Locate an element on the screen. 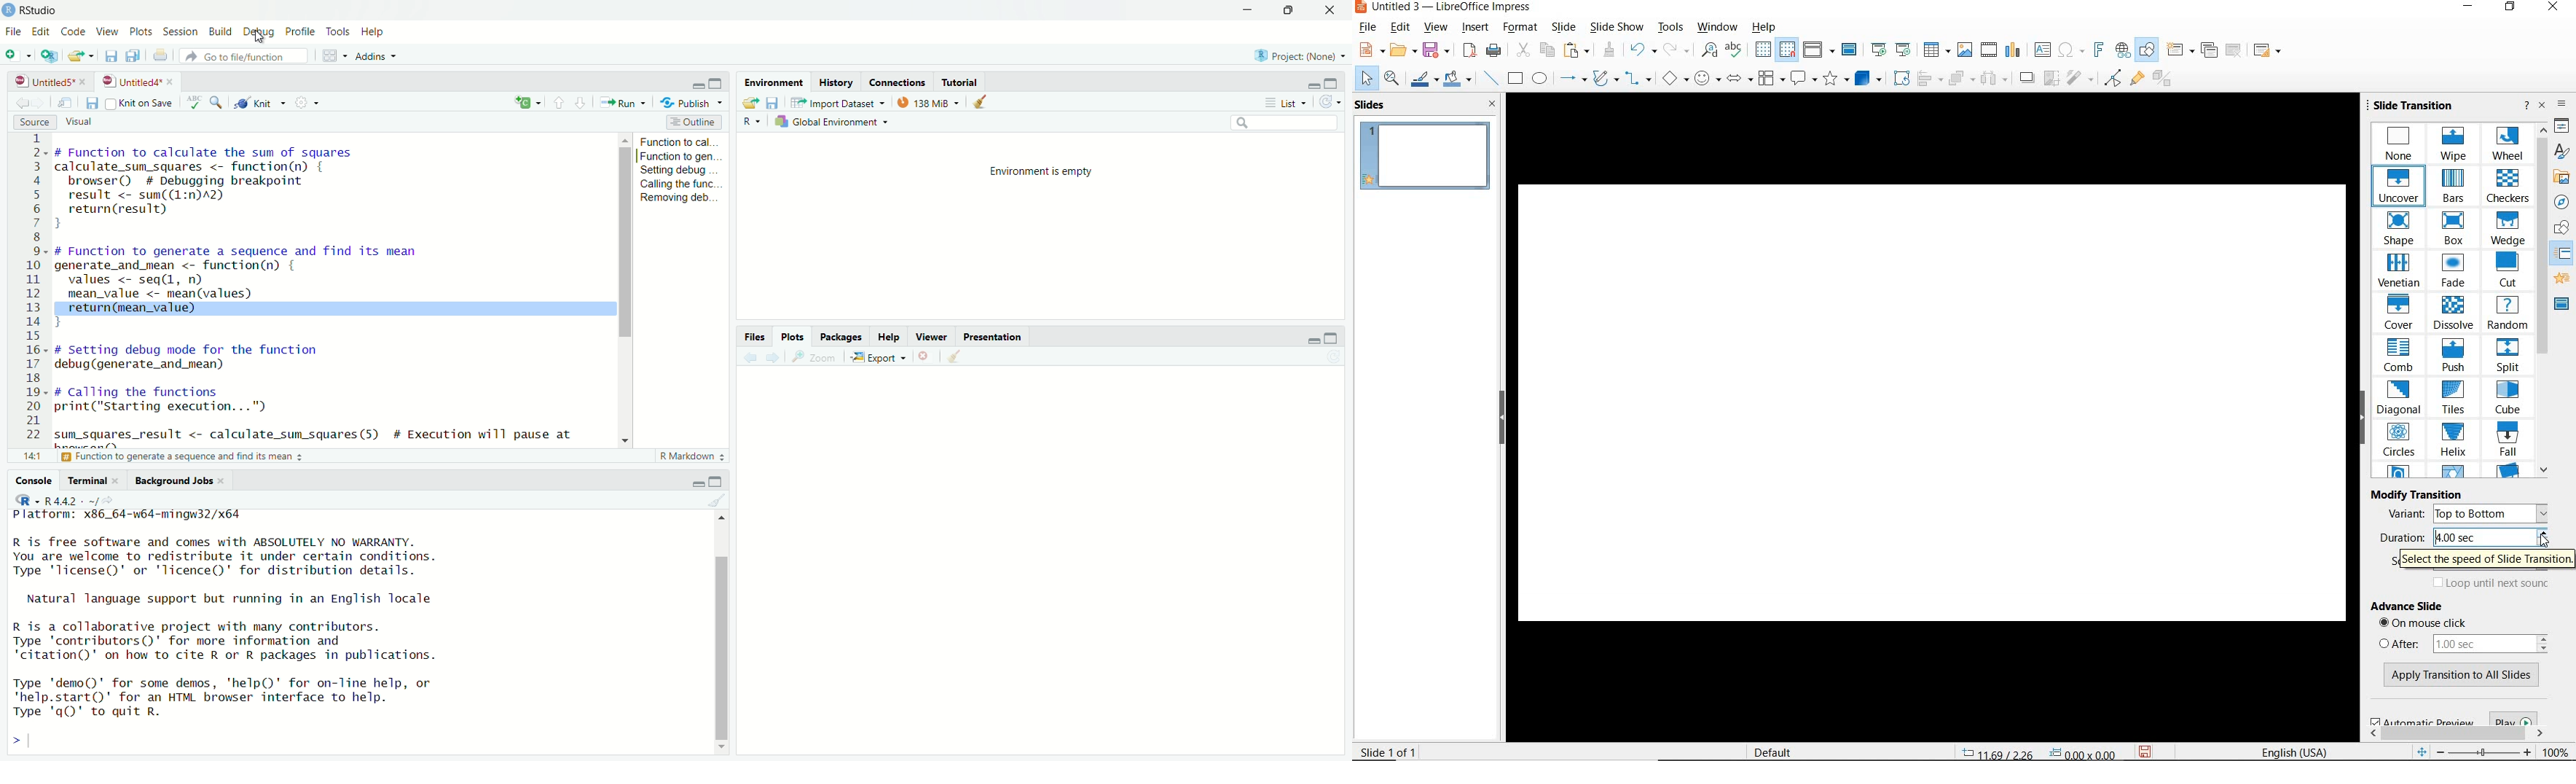 The height and width of the screenshot is (784, 2576). move up is located at coordinates (623, 139).